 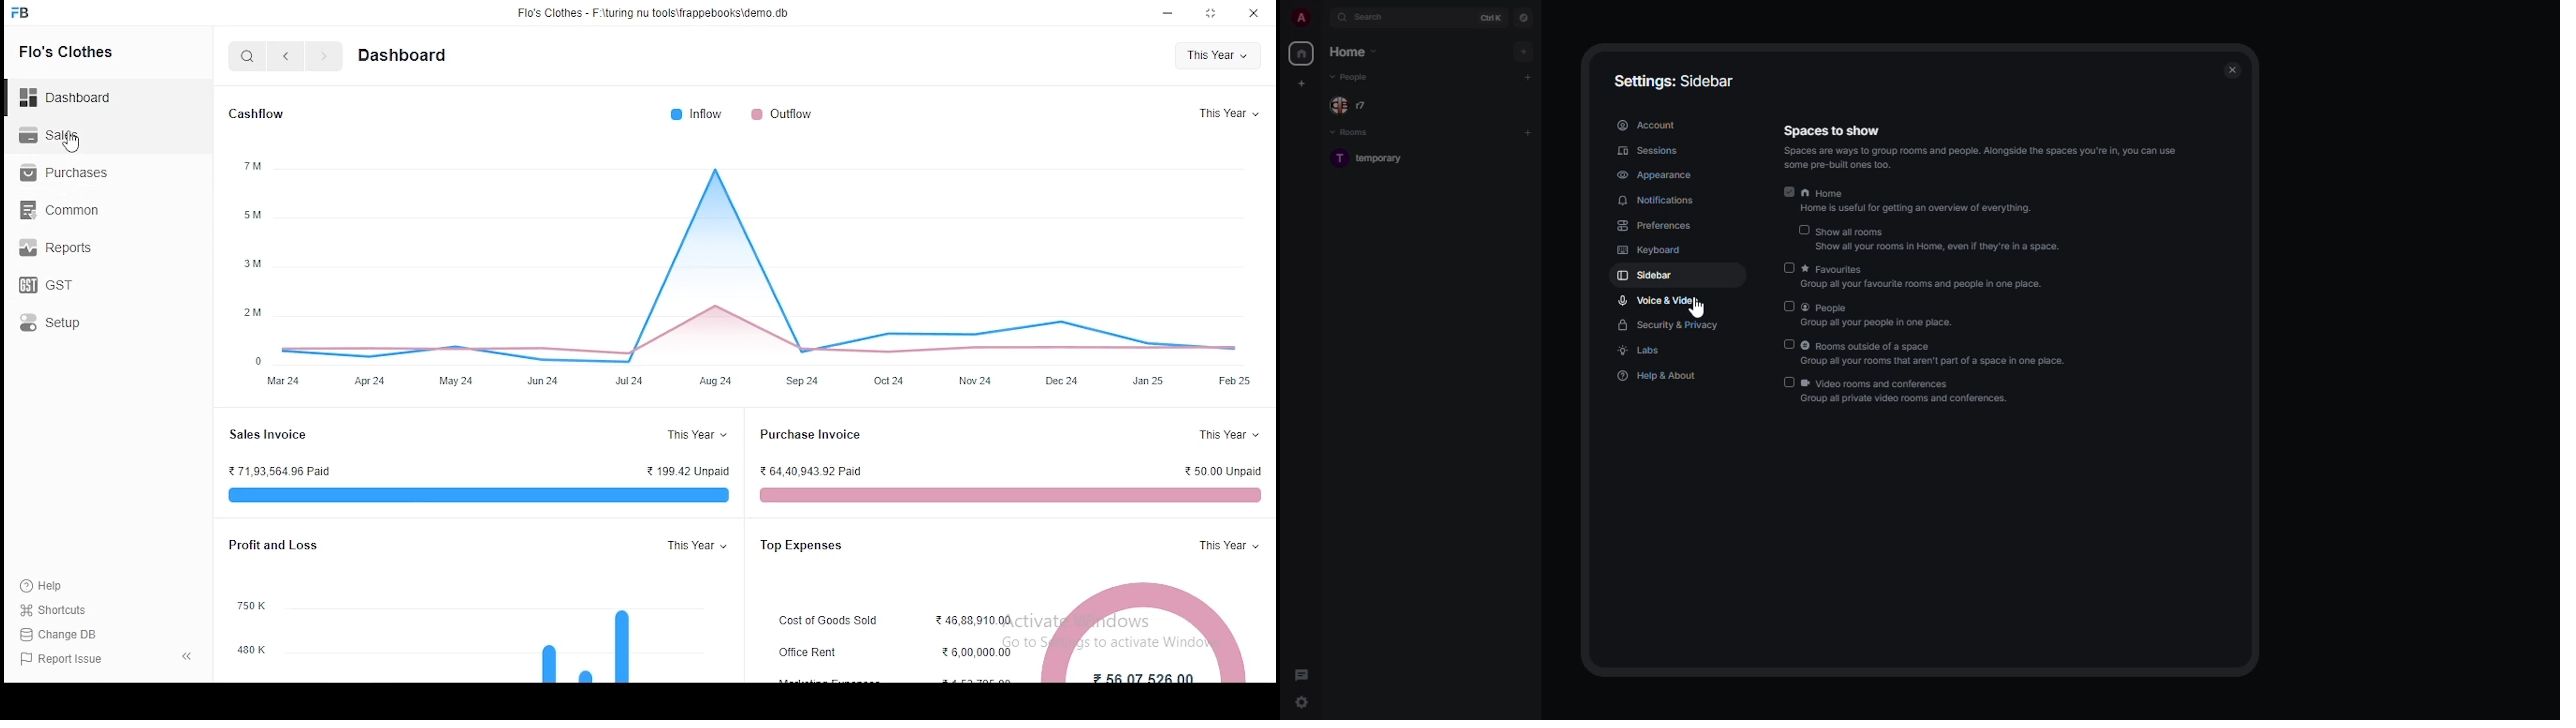 What do you see at coordinates (810, 434) in the screenshot?
I see `purchase invoice` at bounding box center [810, 434].